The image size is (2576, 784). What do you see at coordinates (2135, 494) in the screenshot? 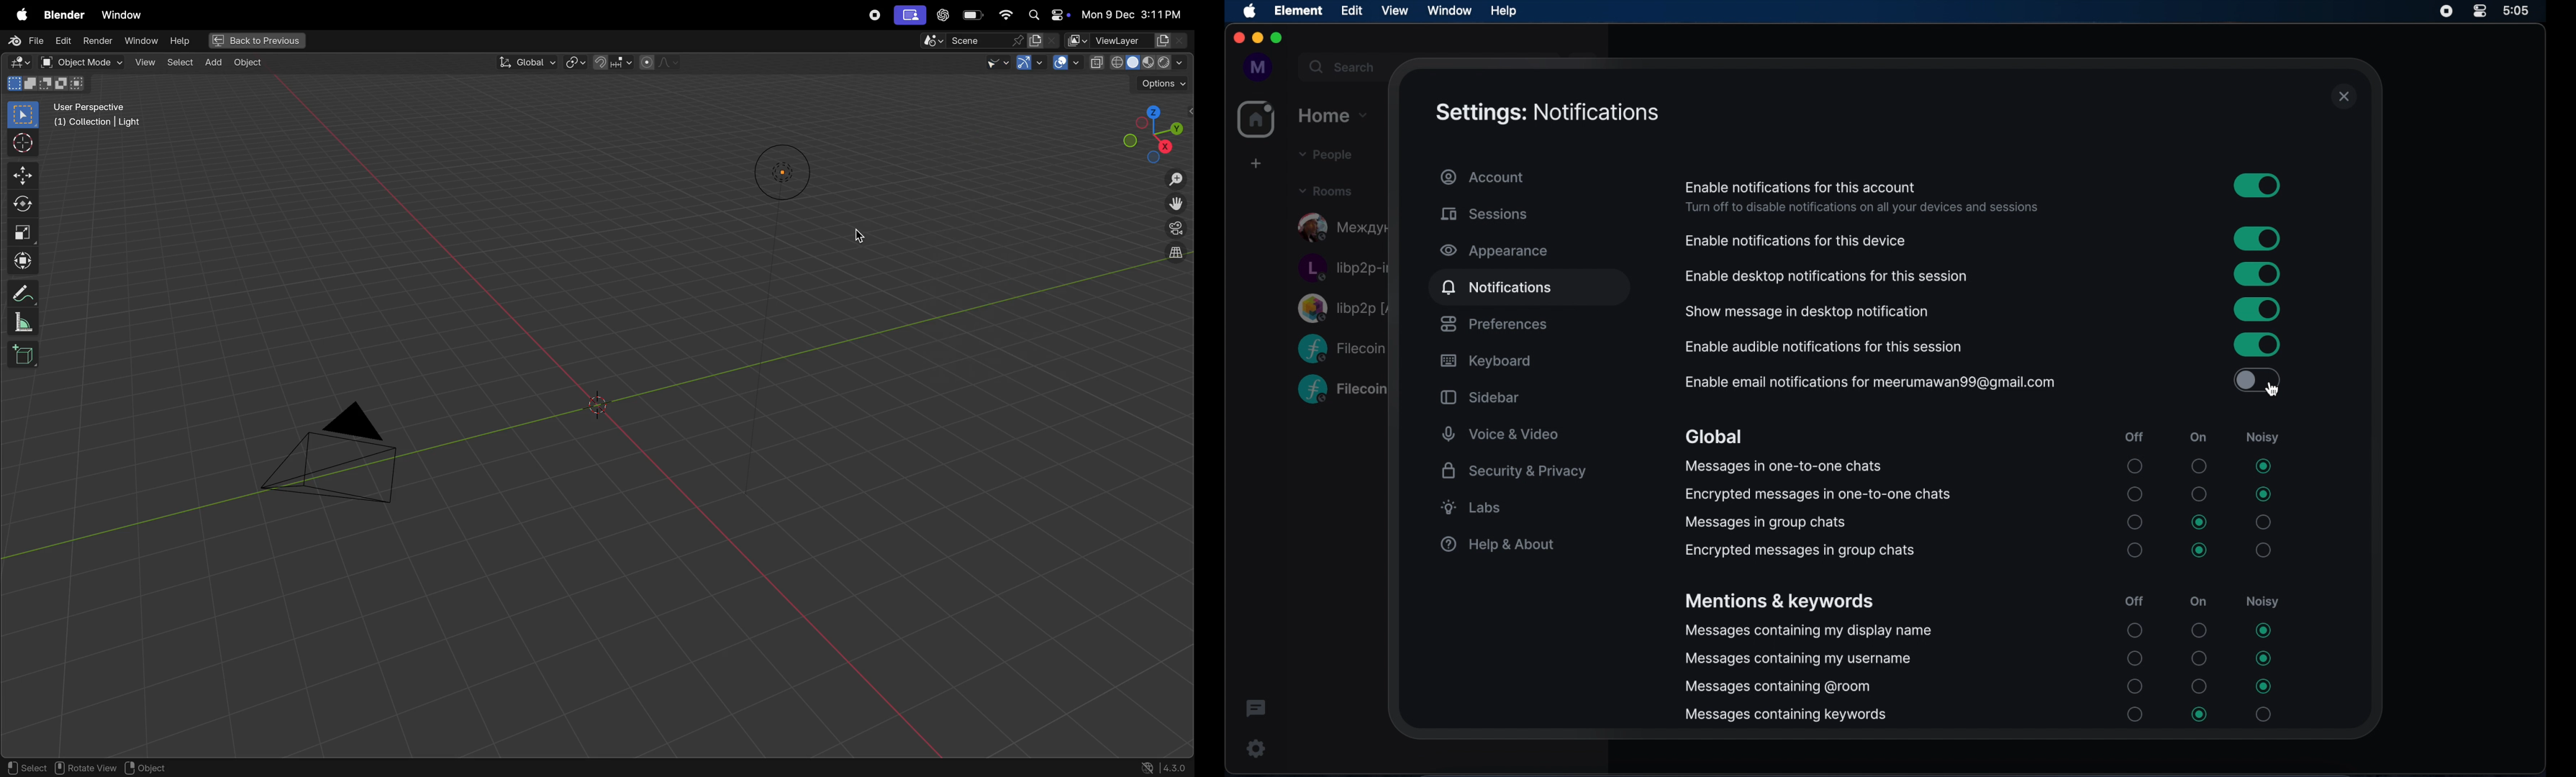
I see `radio button` at bounding box center [2135, 494].